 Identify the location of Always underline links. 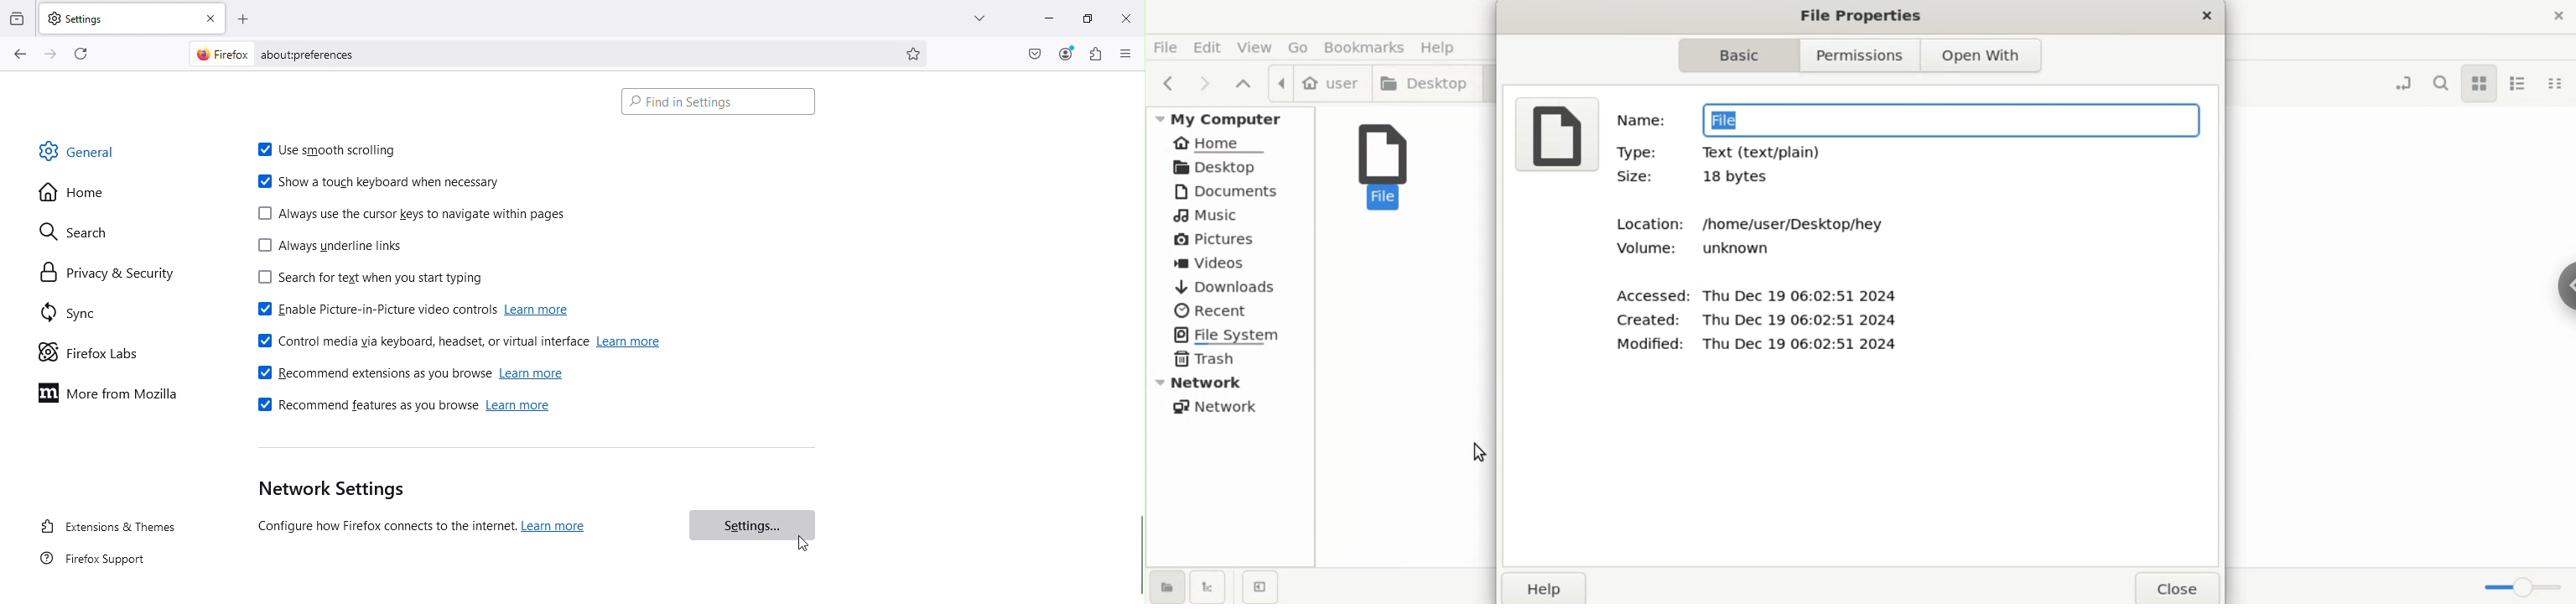
(338, 248).